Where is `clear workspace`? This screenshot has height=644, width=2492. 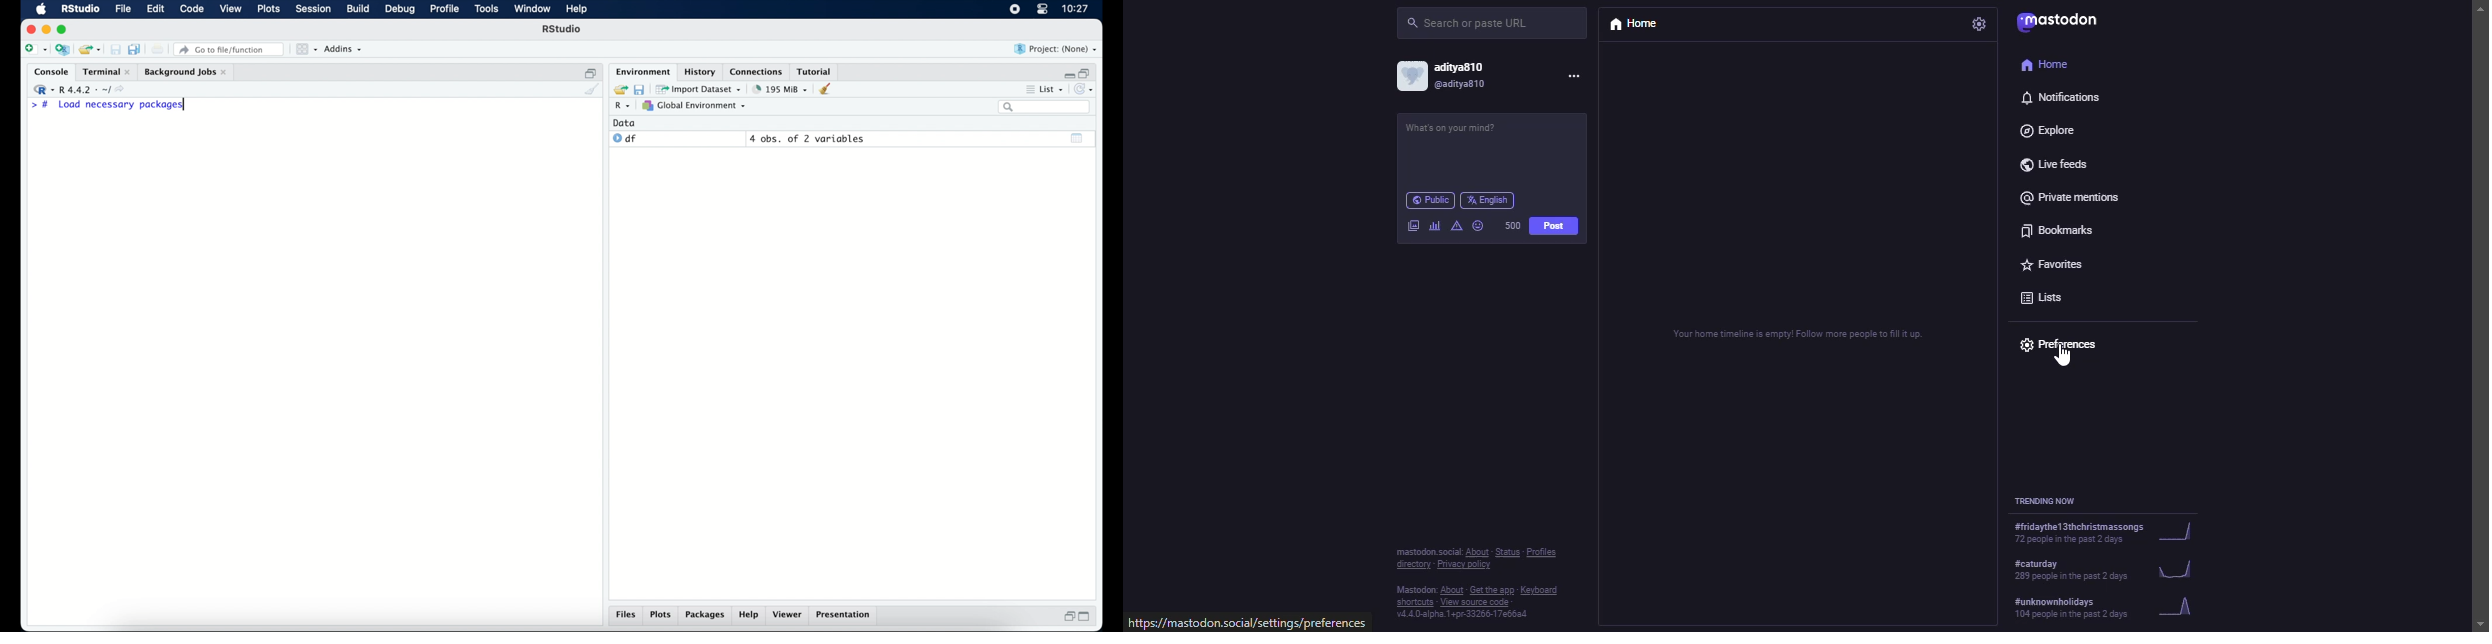
clear workspace is located at coordinates (829, 90).